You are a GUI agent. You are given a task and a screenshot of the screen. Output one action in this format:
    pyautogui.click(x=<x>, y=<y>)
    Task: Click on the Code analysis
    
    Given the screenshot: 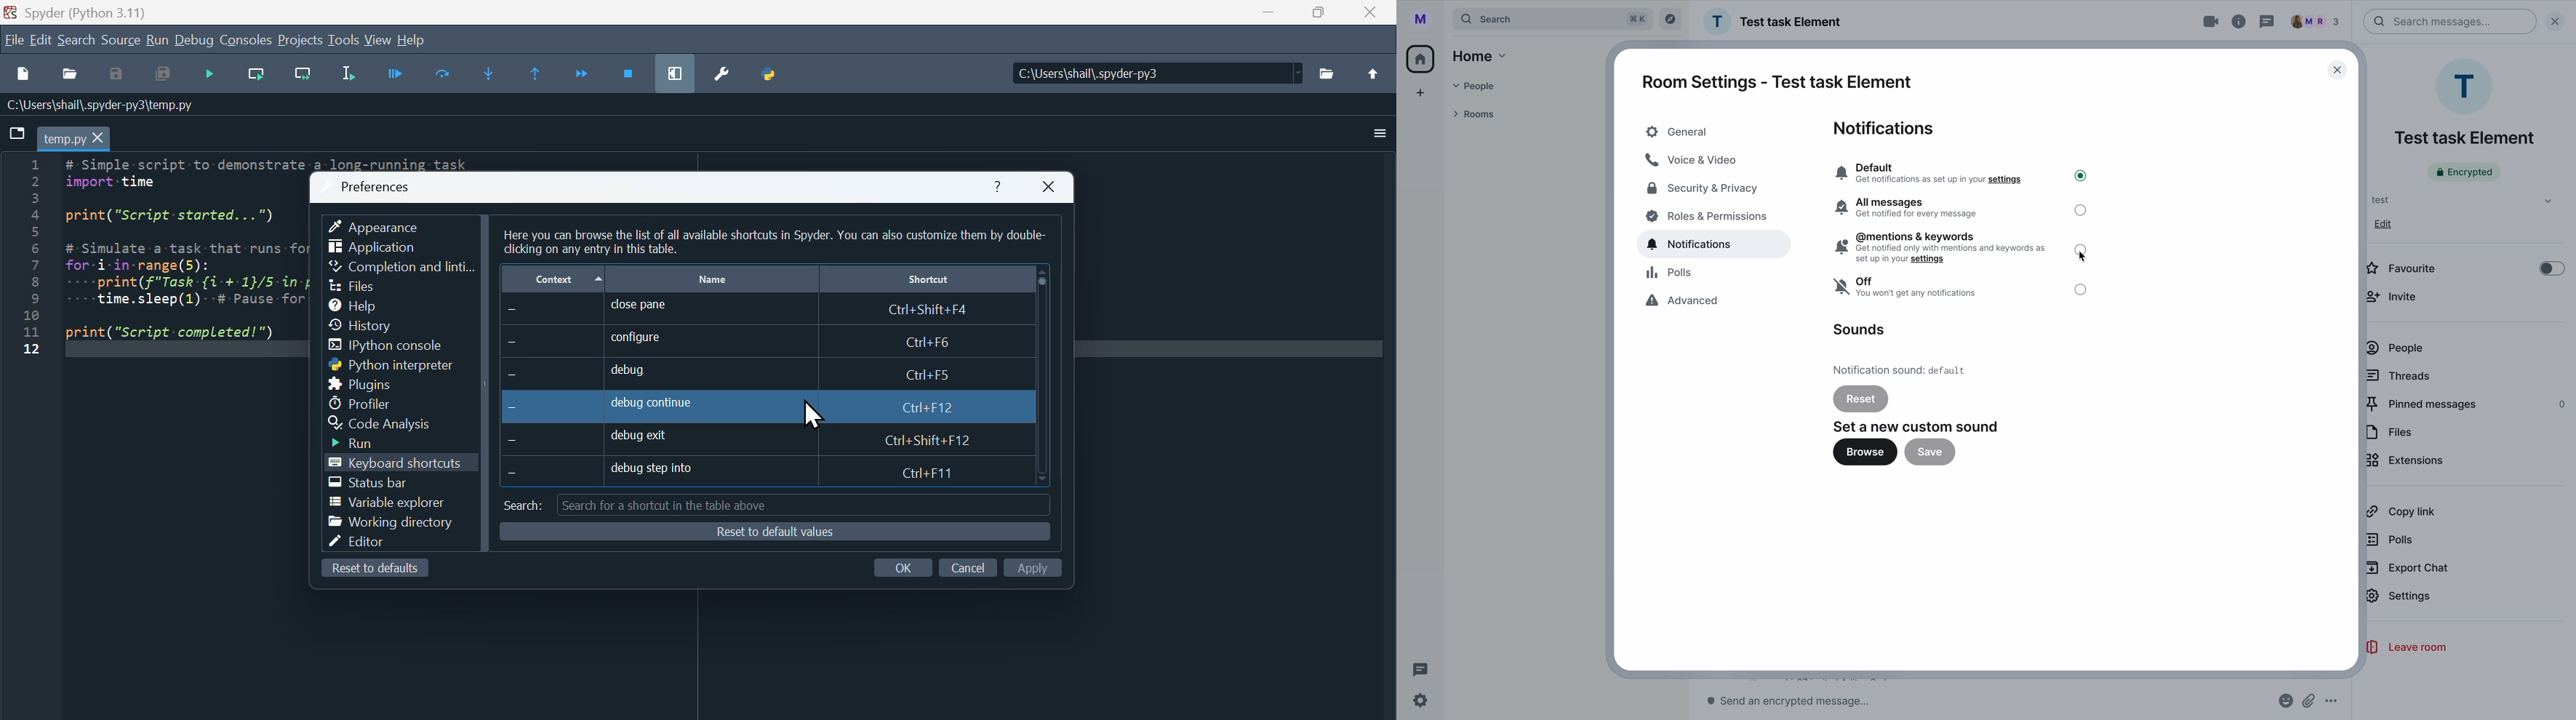 What is the action you would take?
    pyautogui.click(x=392, y=423)
    